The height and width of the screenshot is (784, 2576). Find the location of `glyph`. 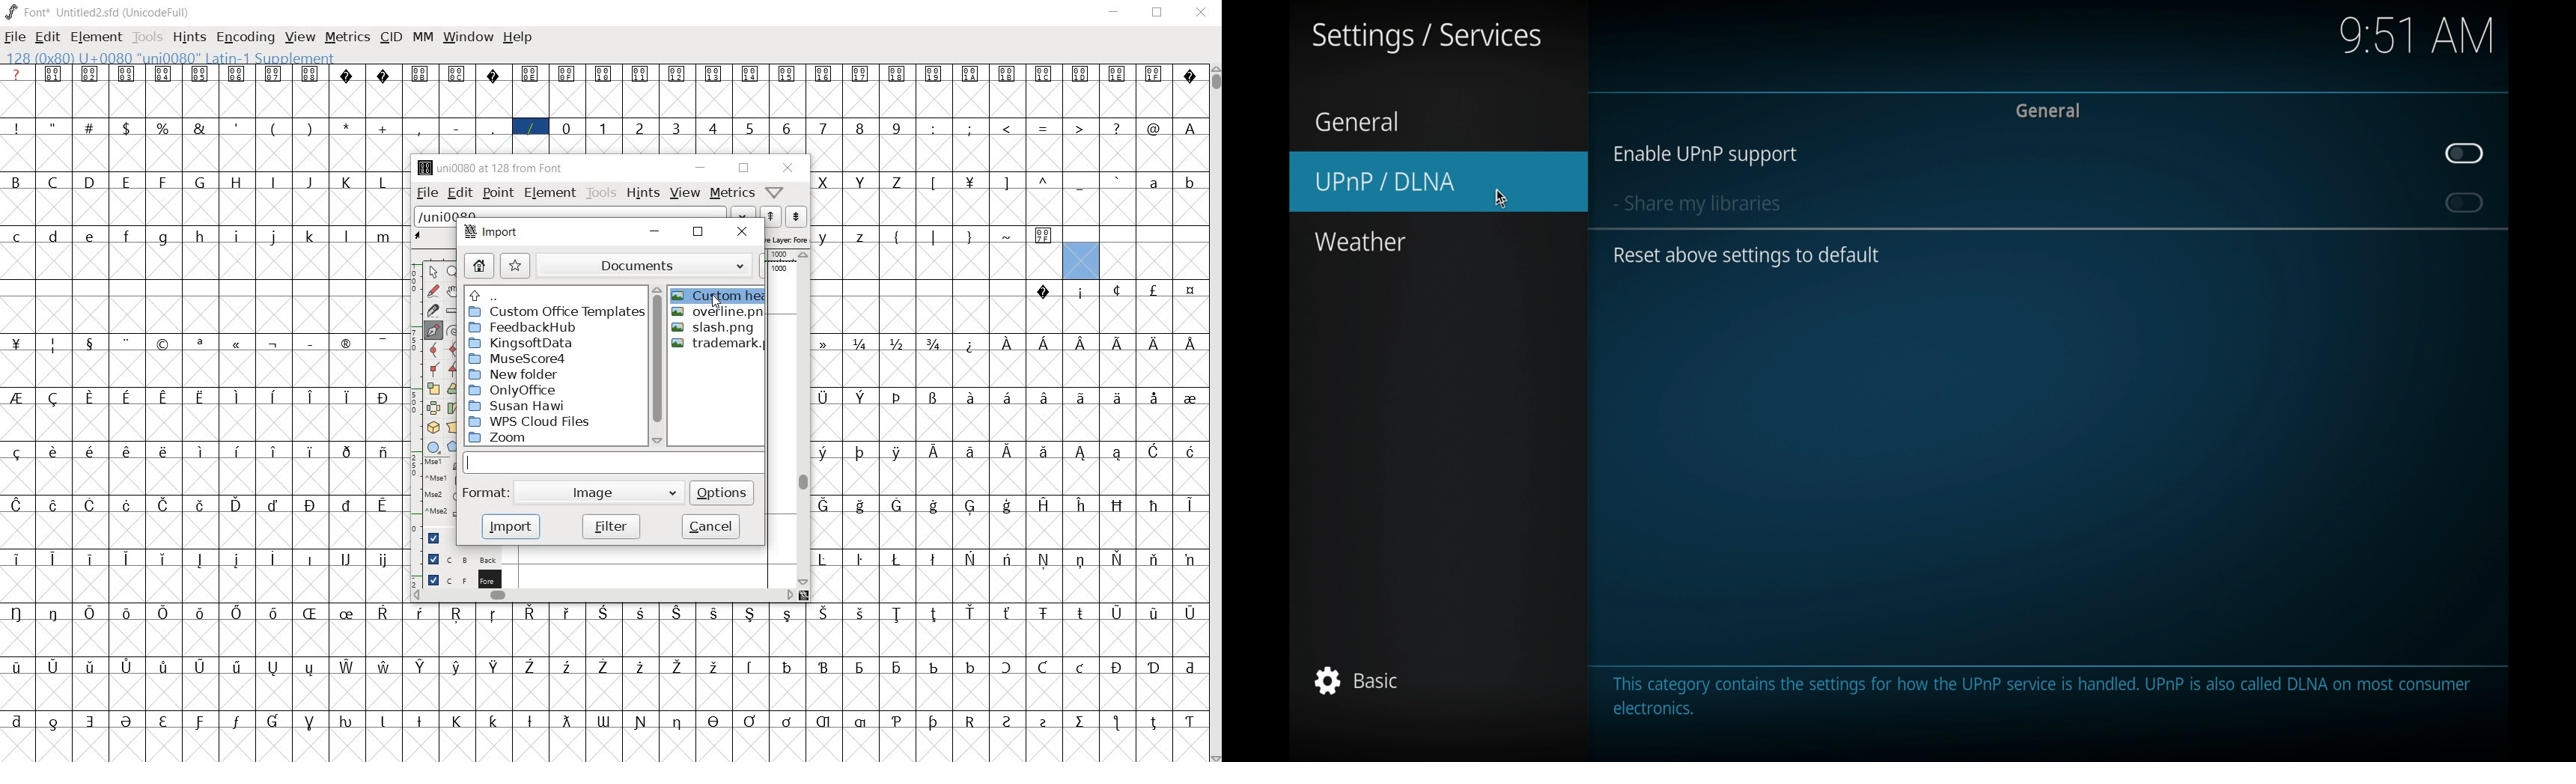

glyph is located at coordinates (201, 614).